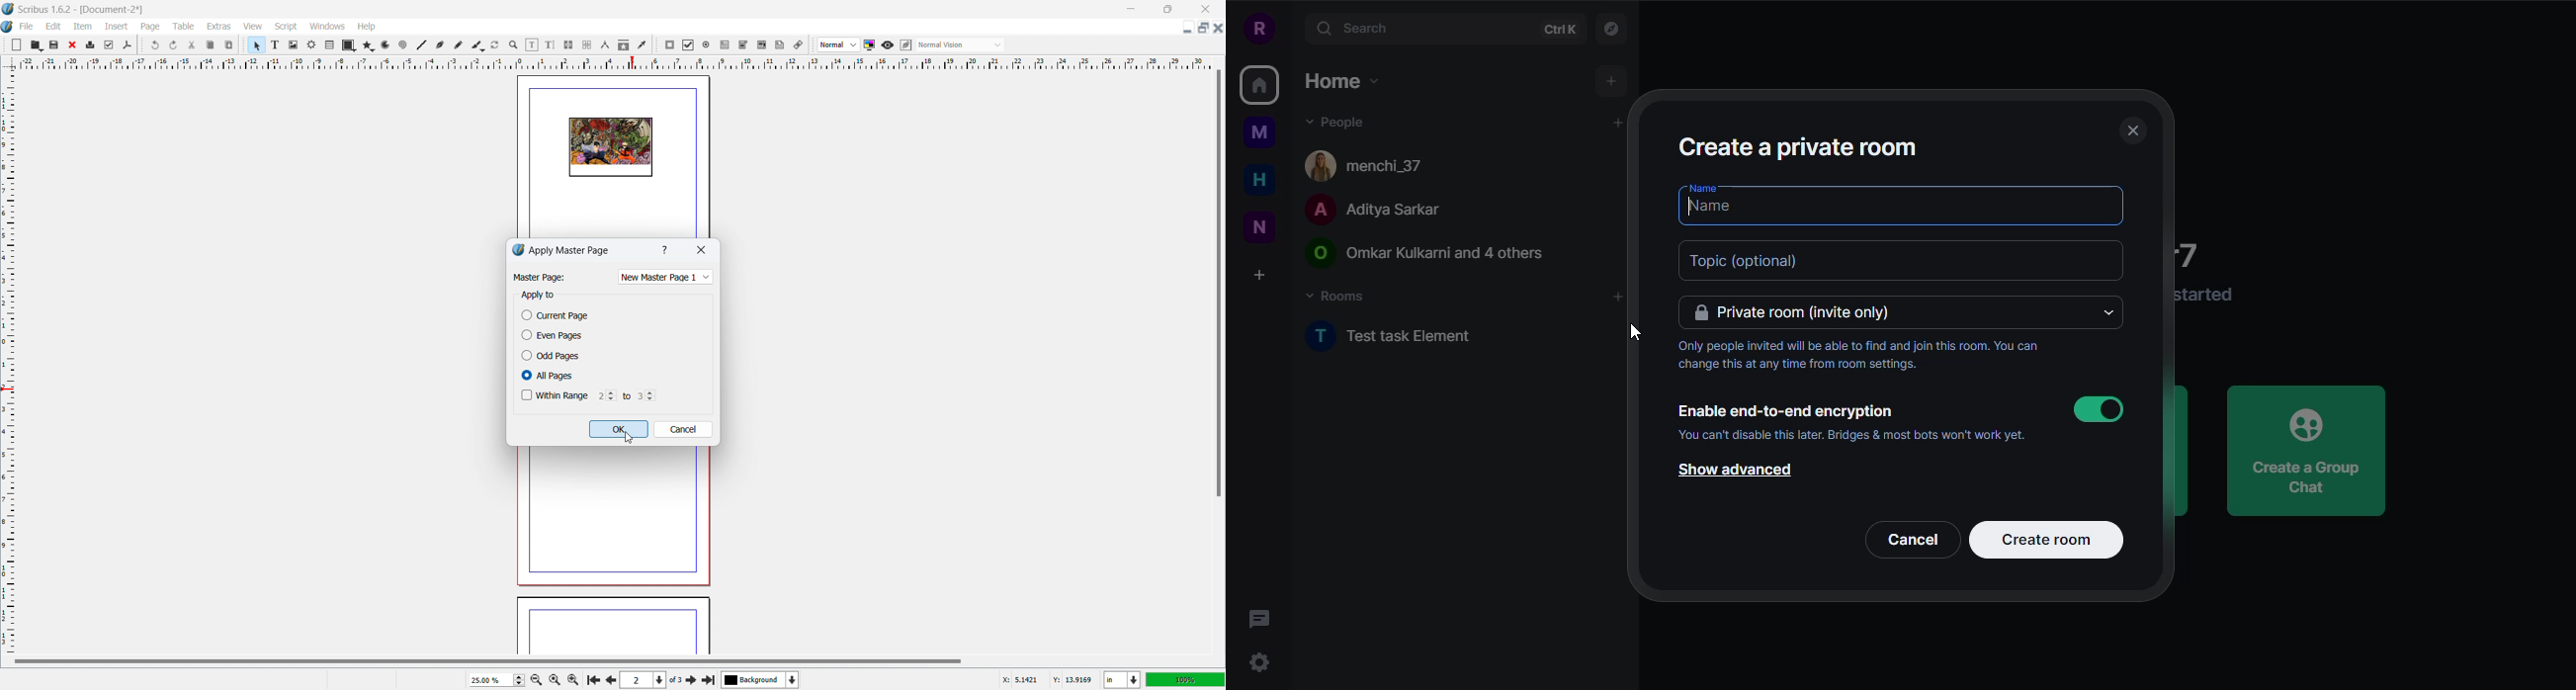 The height and width of the screenshot is (700, 2576). What do you see at coordinates (570, 250) in the screenshot?
I see `apply master page` at bounding box center [570, 250].